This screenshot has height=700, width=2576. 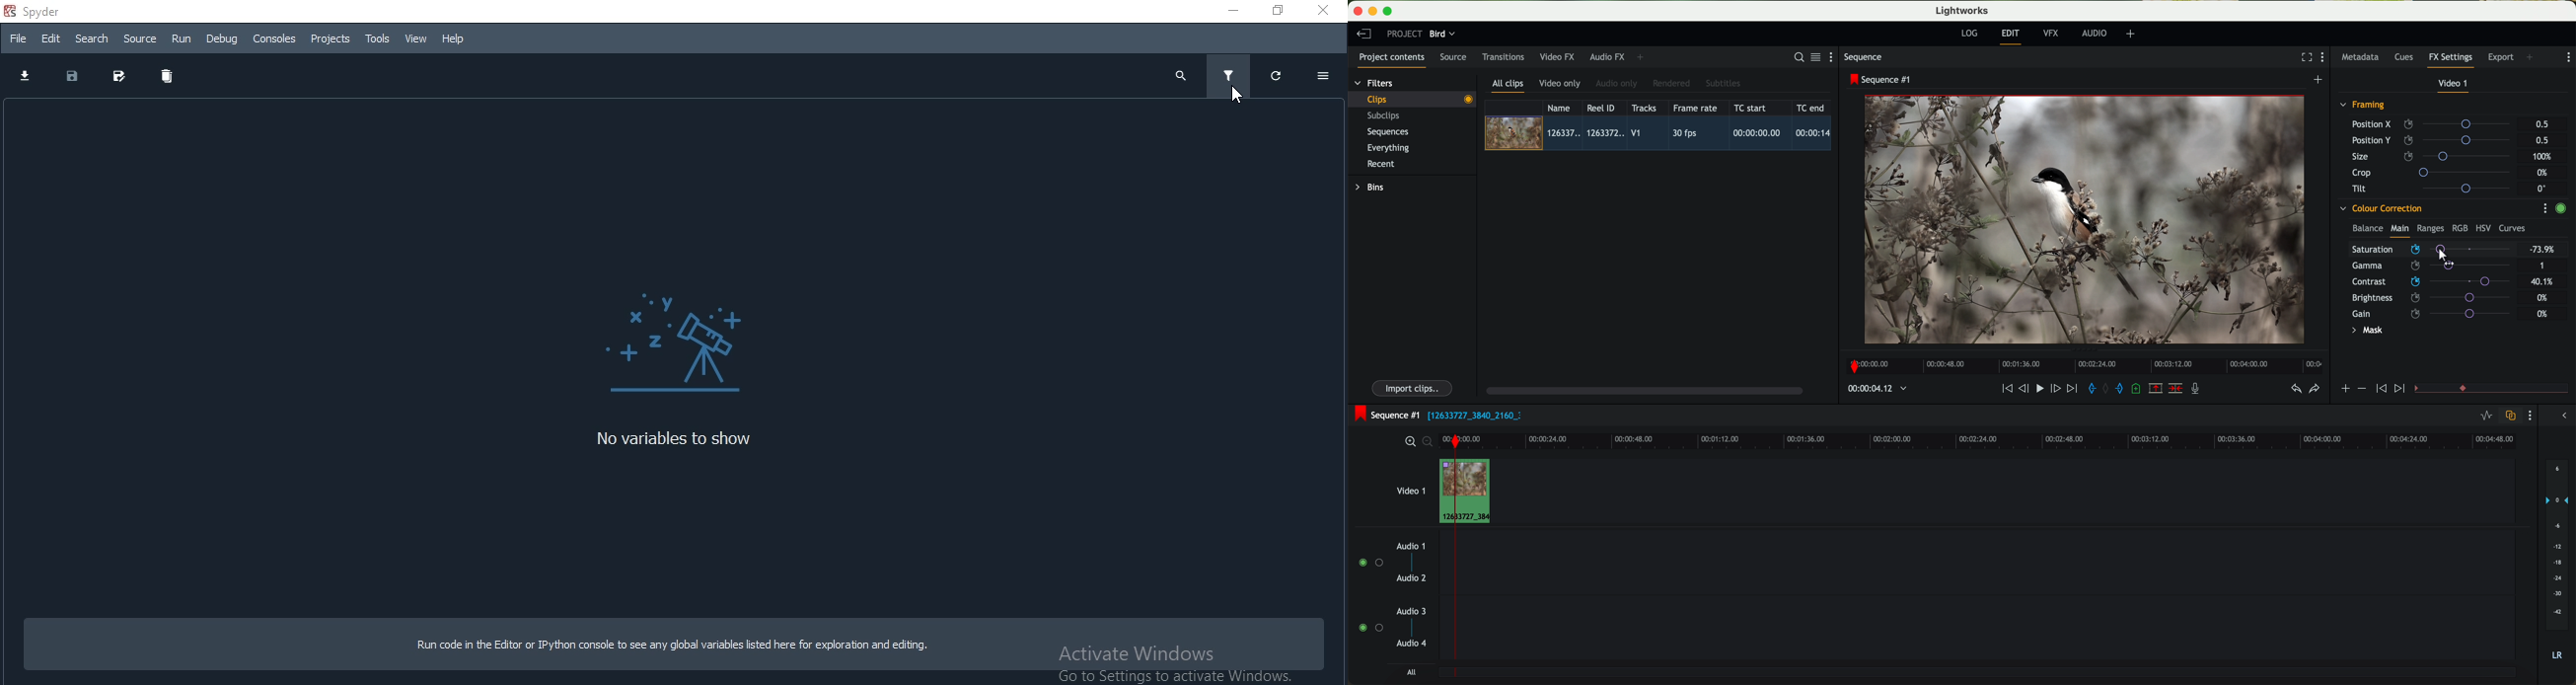 What do you see at coordinates (2325, 58) in the screenshot?
I see `show settings menu` at bounding box center [2325, 58].